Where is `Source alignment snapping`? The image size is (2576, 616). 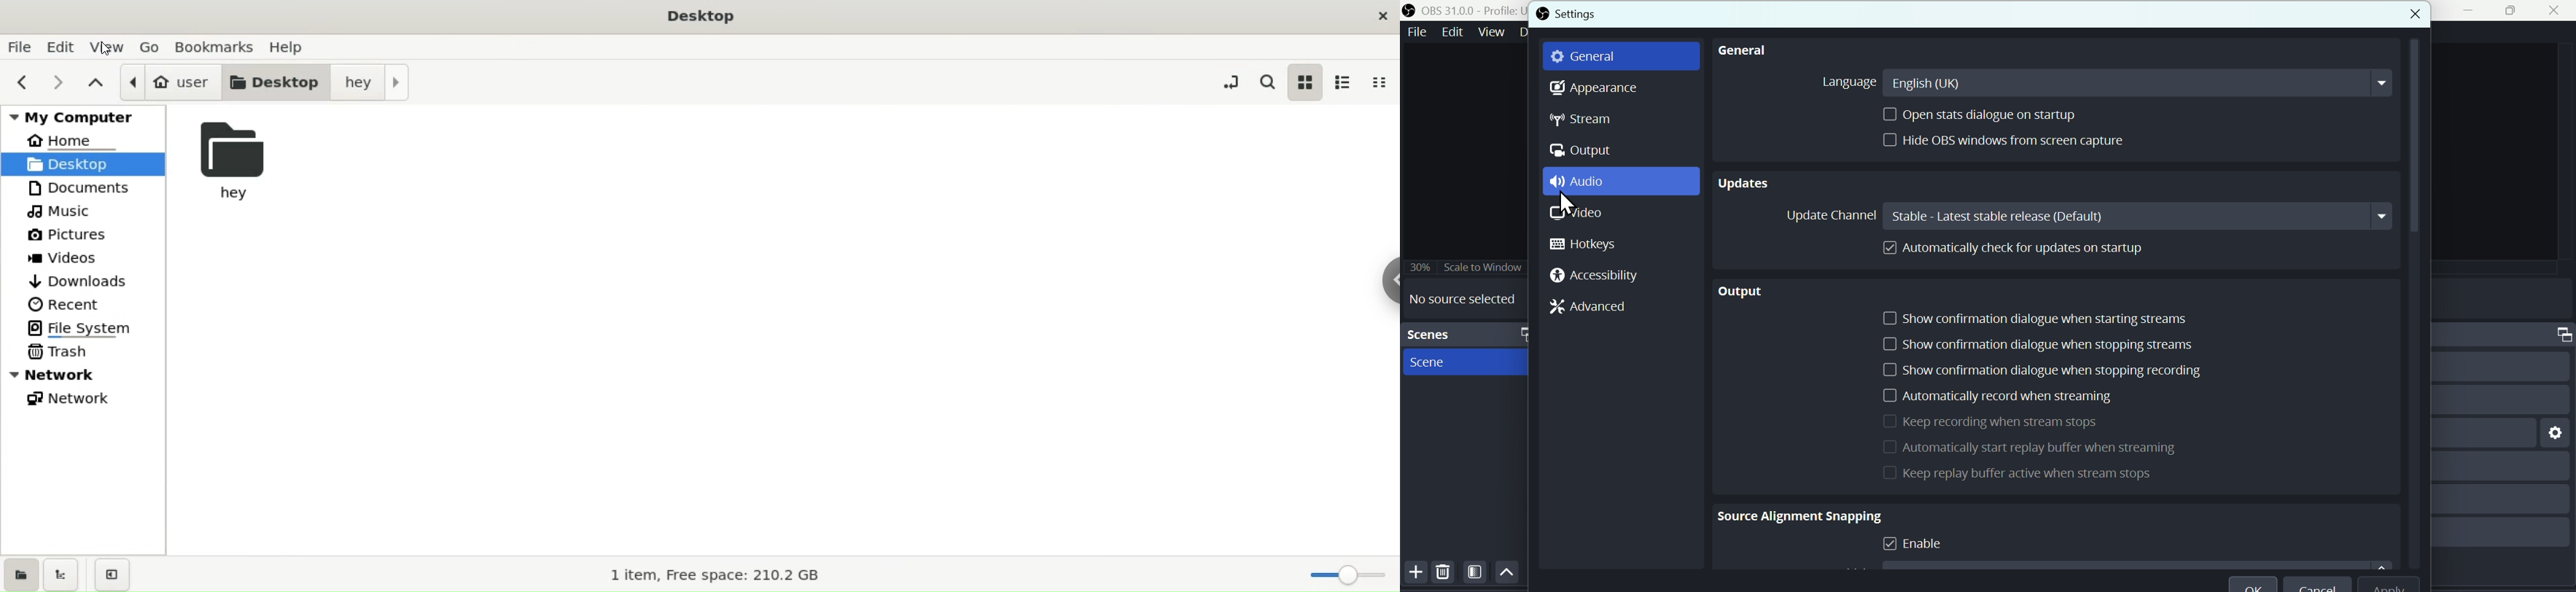 Source alignment snapping is located at coordinates (1805, 515).